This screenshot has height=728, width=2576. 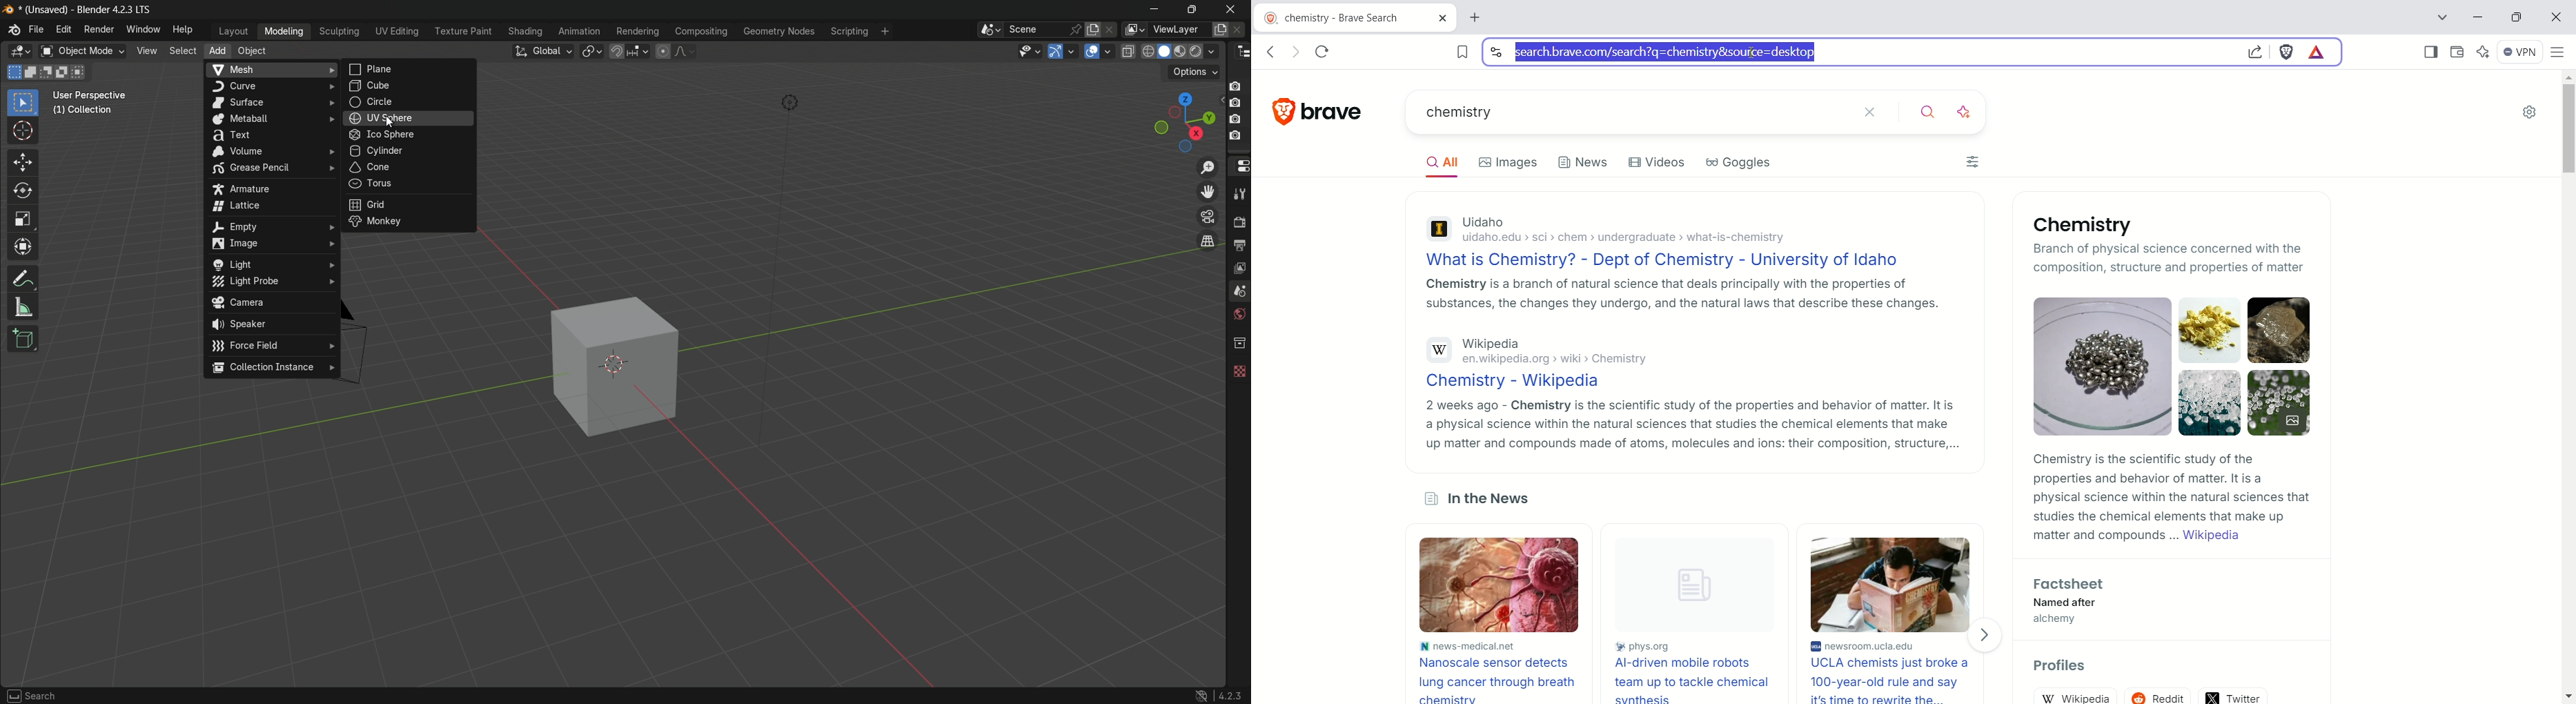 I want to click on cylinder, so click(x=410, y=151).